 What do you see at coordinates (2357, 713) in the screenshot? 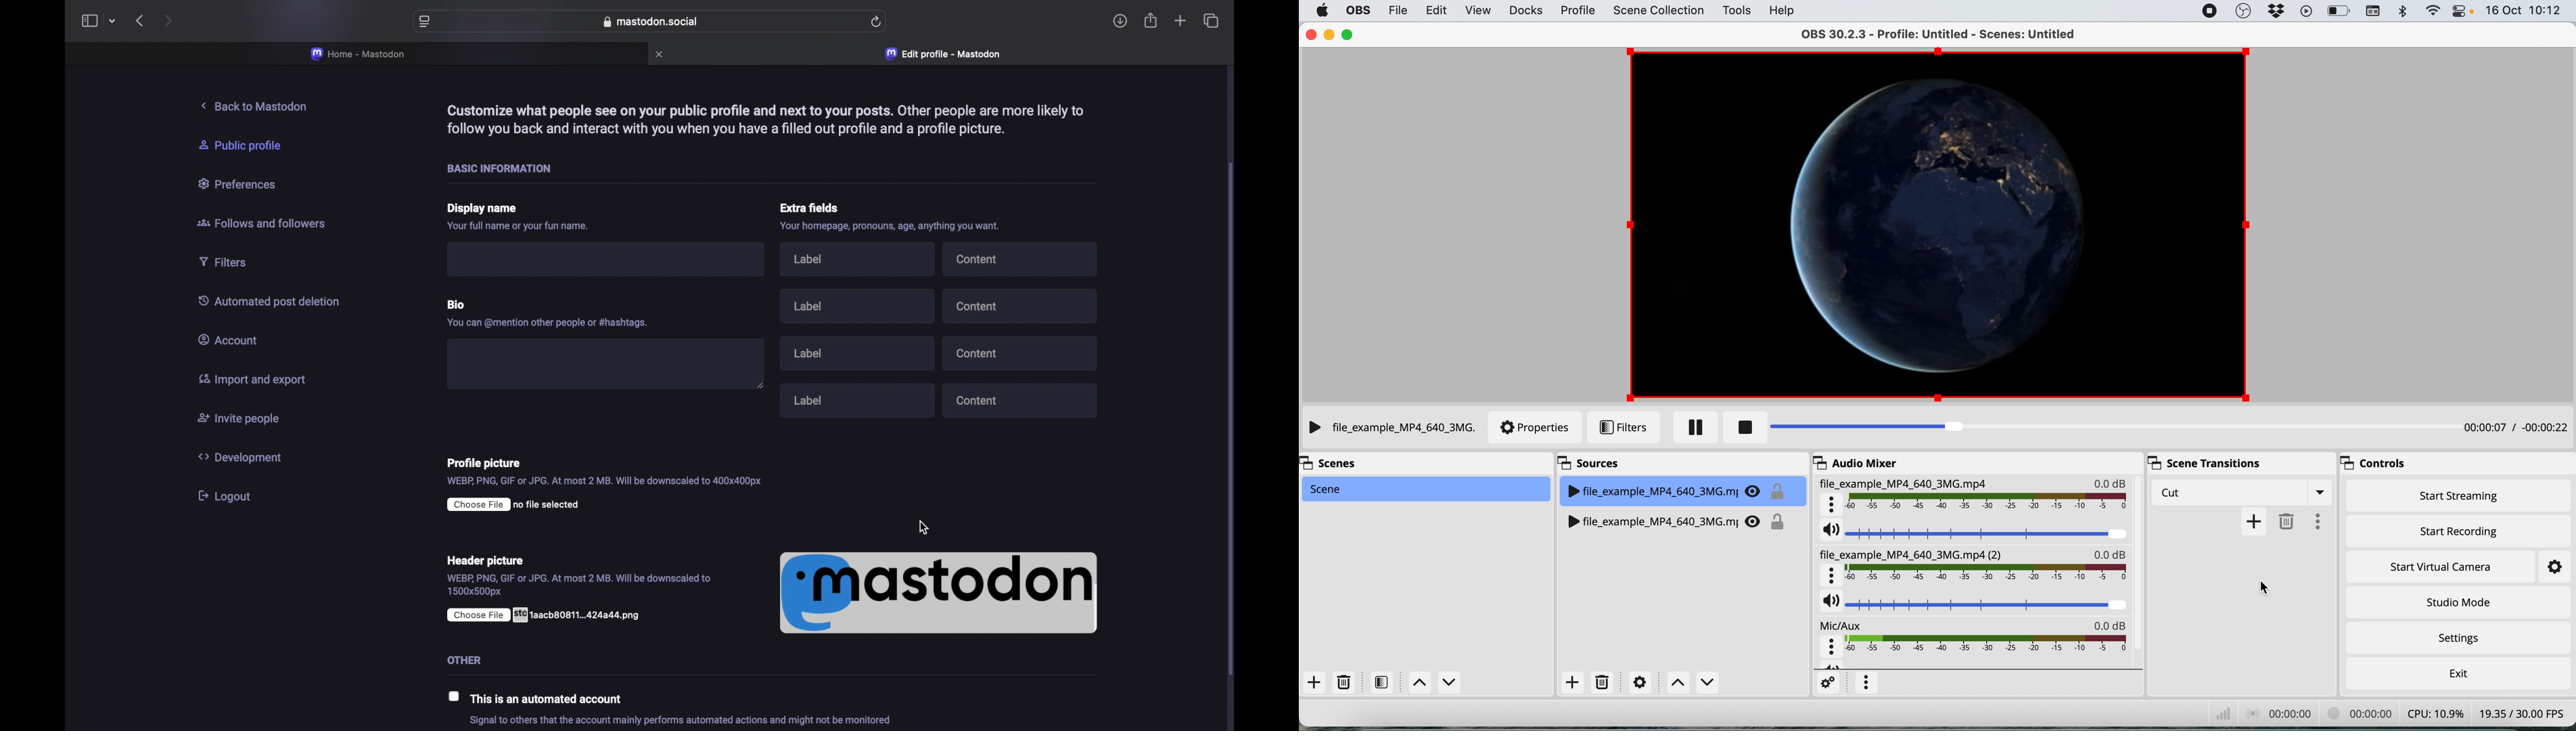
I see `00.00:00` at bounding box center [2357, 713].